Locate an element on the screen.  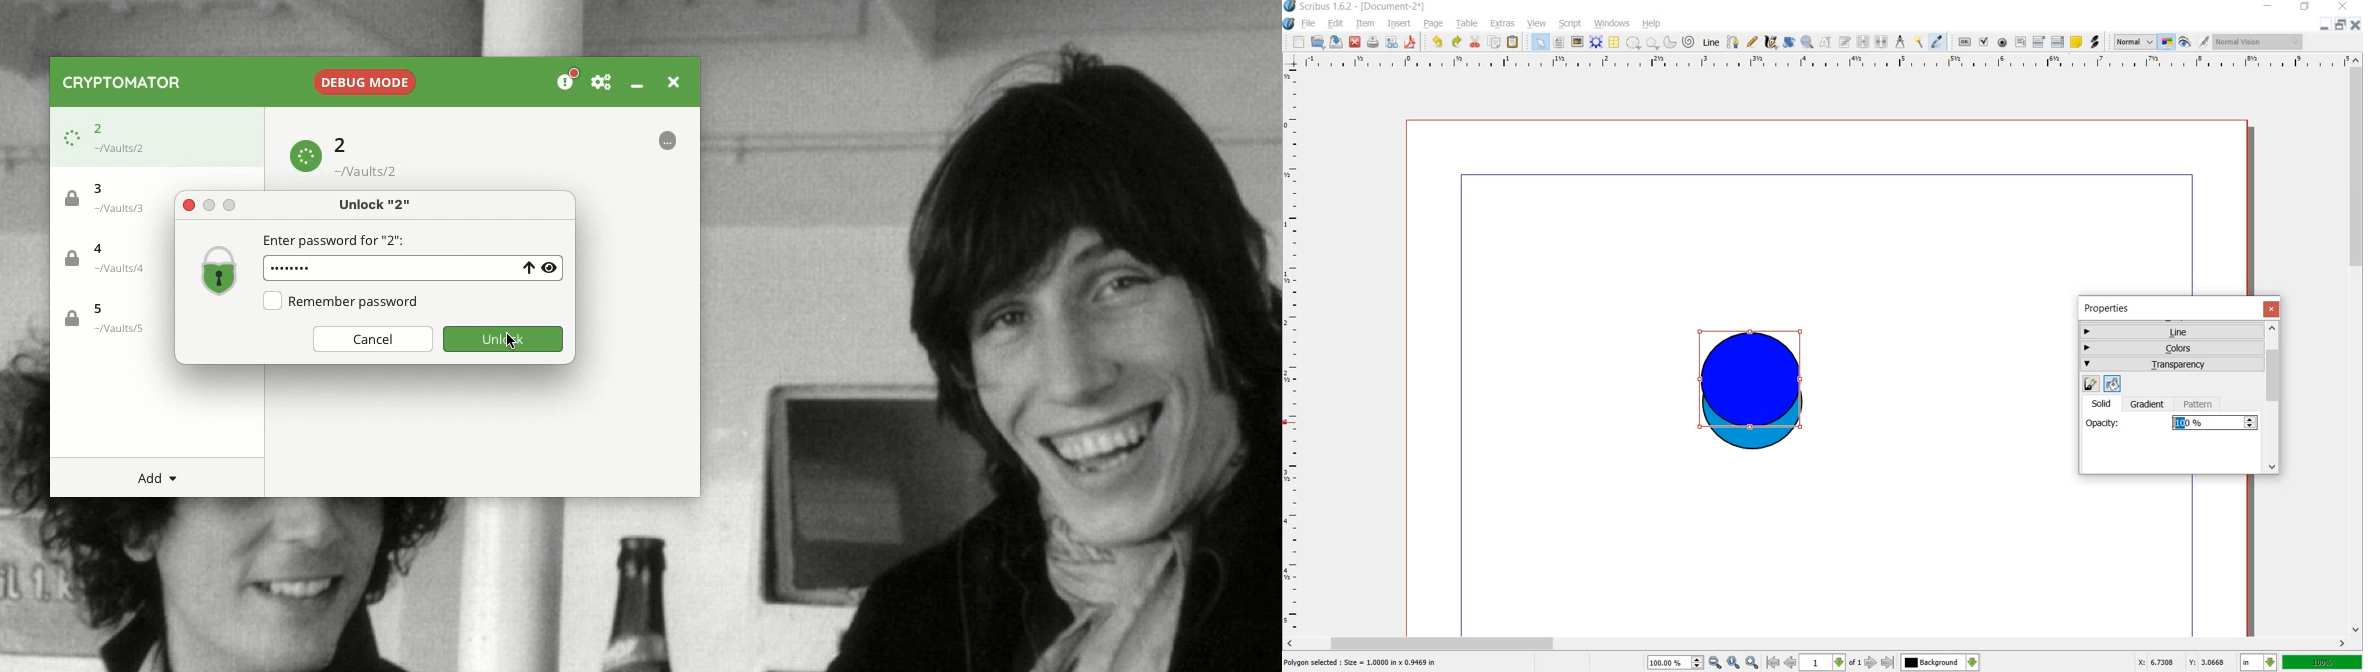
password is located at coordinates (323, 267).